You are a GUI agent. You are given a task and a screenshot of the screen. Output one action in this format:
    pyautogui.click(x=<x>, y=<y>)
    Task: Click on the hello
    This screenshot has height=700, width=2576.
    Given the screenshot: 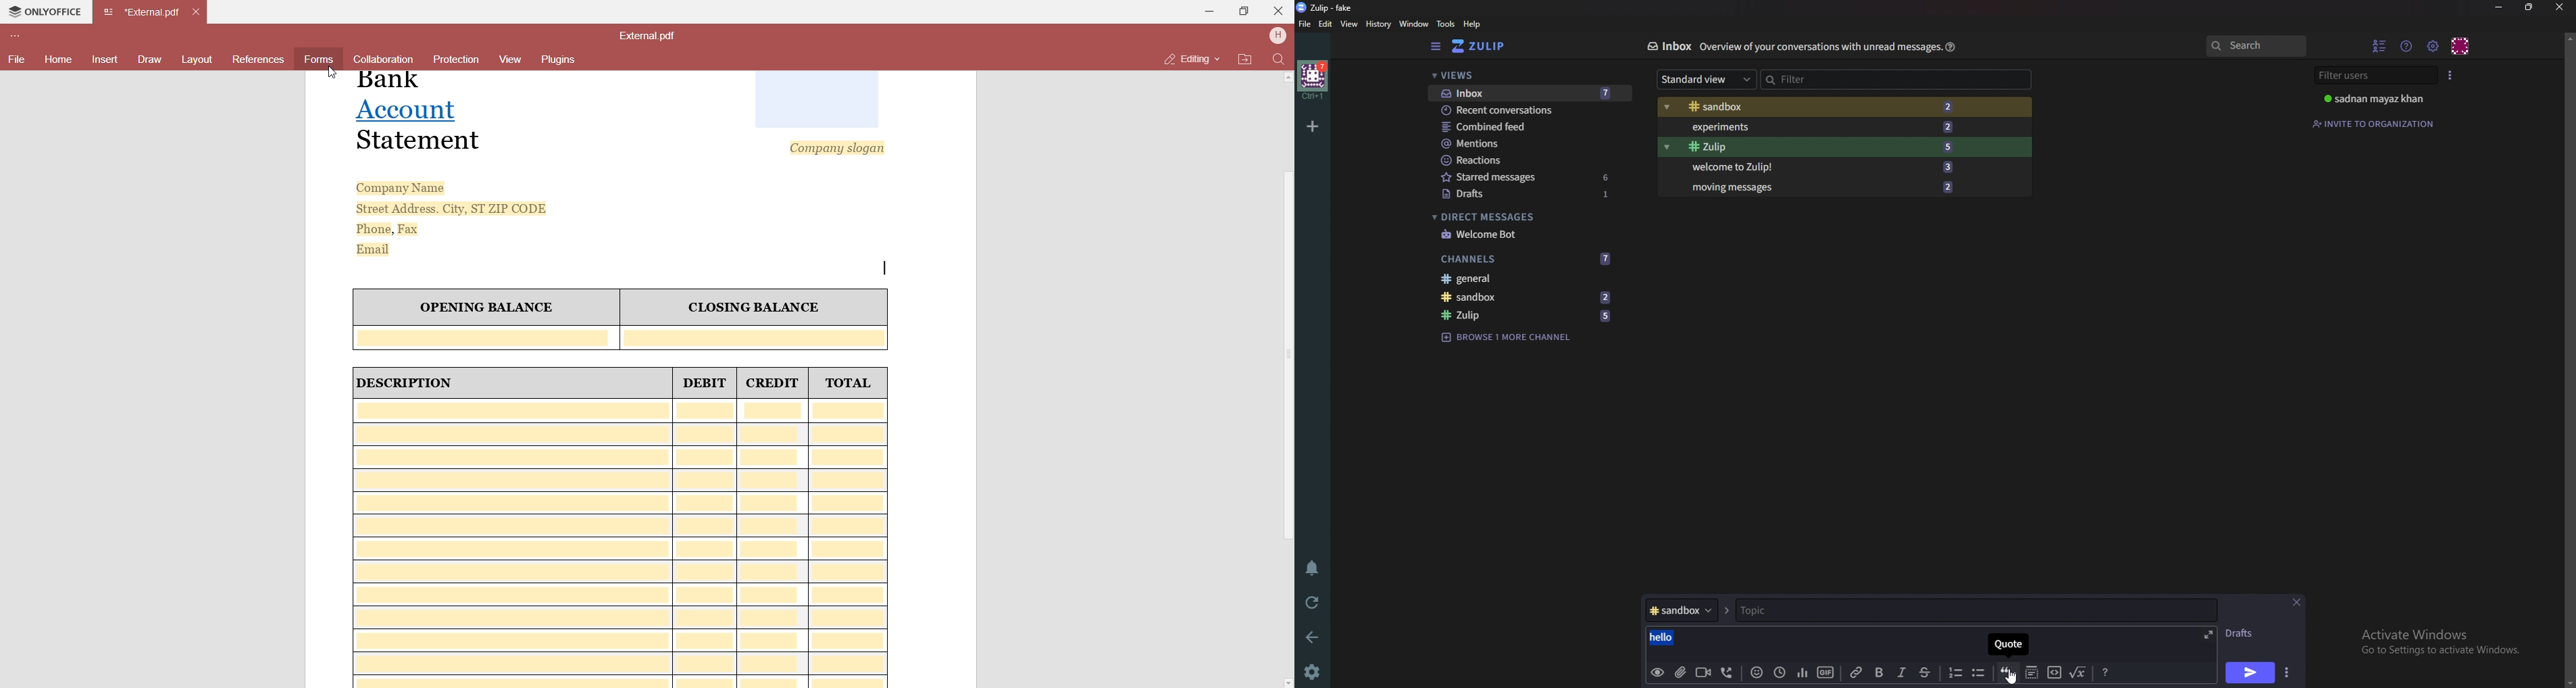 What is the action you would take?
    pyautogui.click(x=1659, y=636)
    